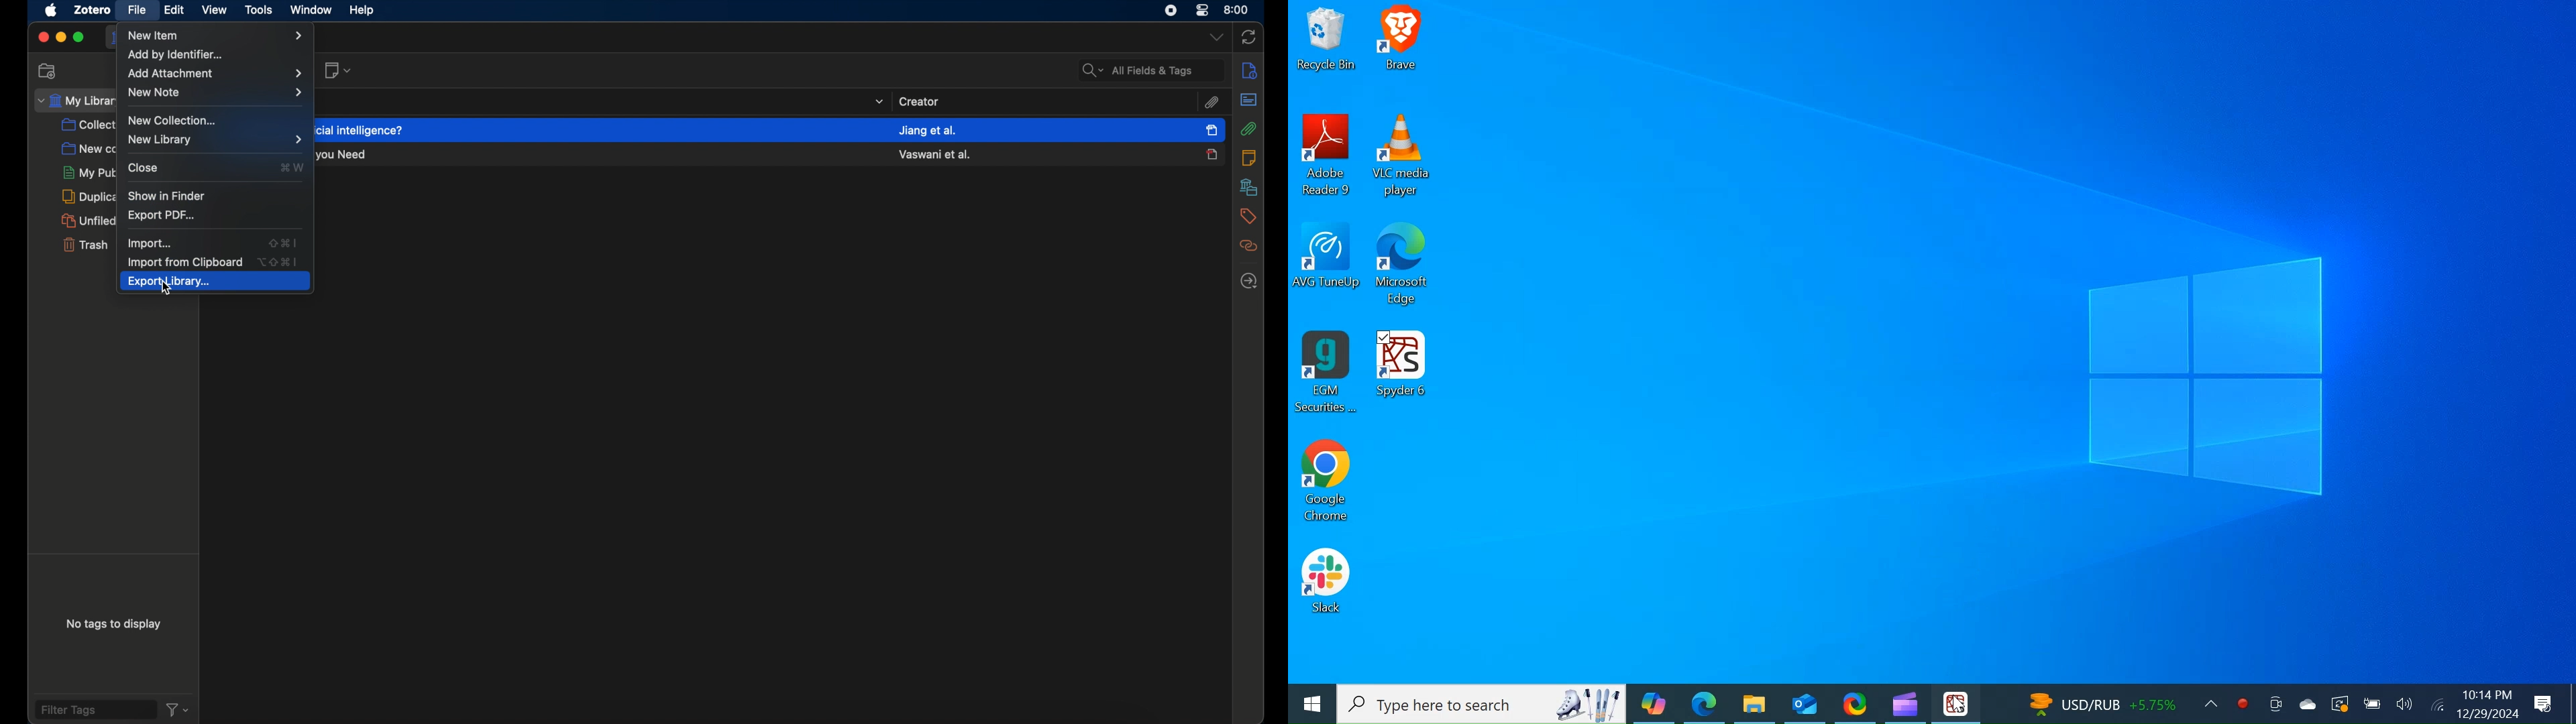 The height and width of the screenshot is (728, 2576). What do you see at coordinates (85, 244) in the screenshot?
I see `trash` at bounding box center [85, 244].